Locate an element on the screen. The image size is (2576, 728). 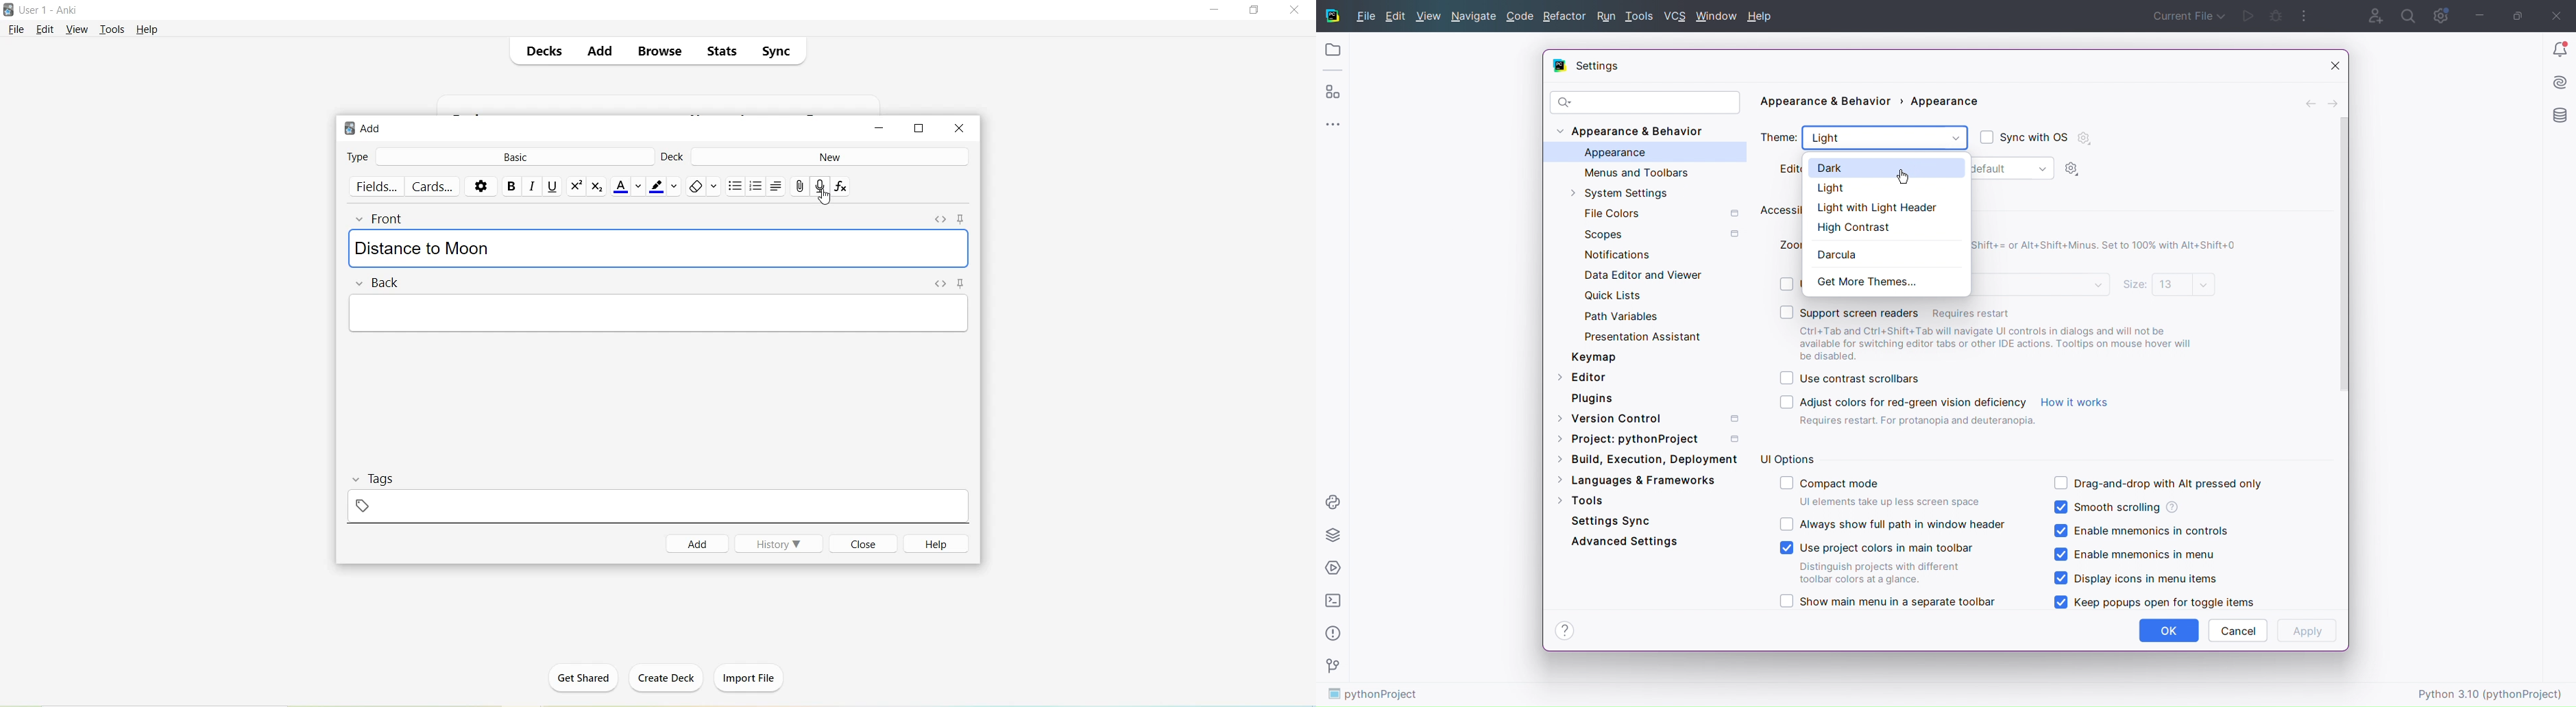
Text highlight color is located at coordinates (664, 186).